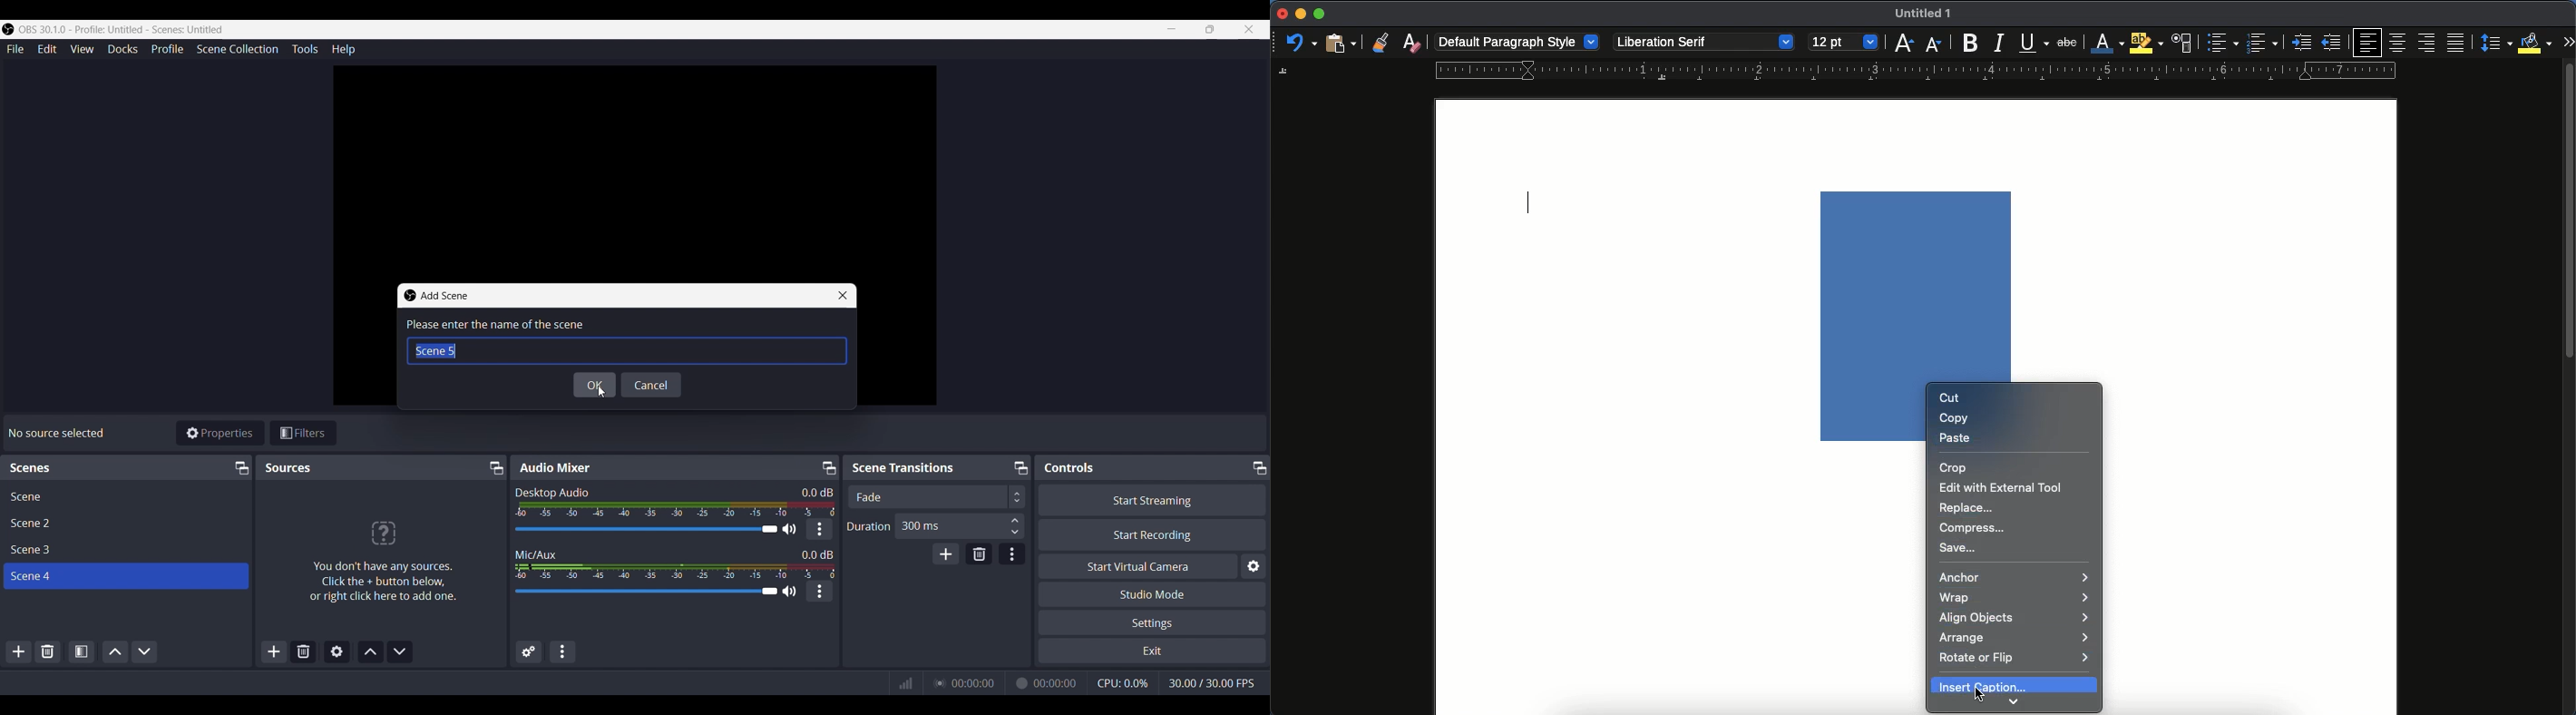 The width and height of the screenshot is (2576, 728). What do you see at coordinates (1298, 14) in the screenshot?
I see `minimize` at bounding box center [1298, 14].